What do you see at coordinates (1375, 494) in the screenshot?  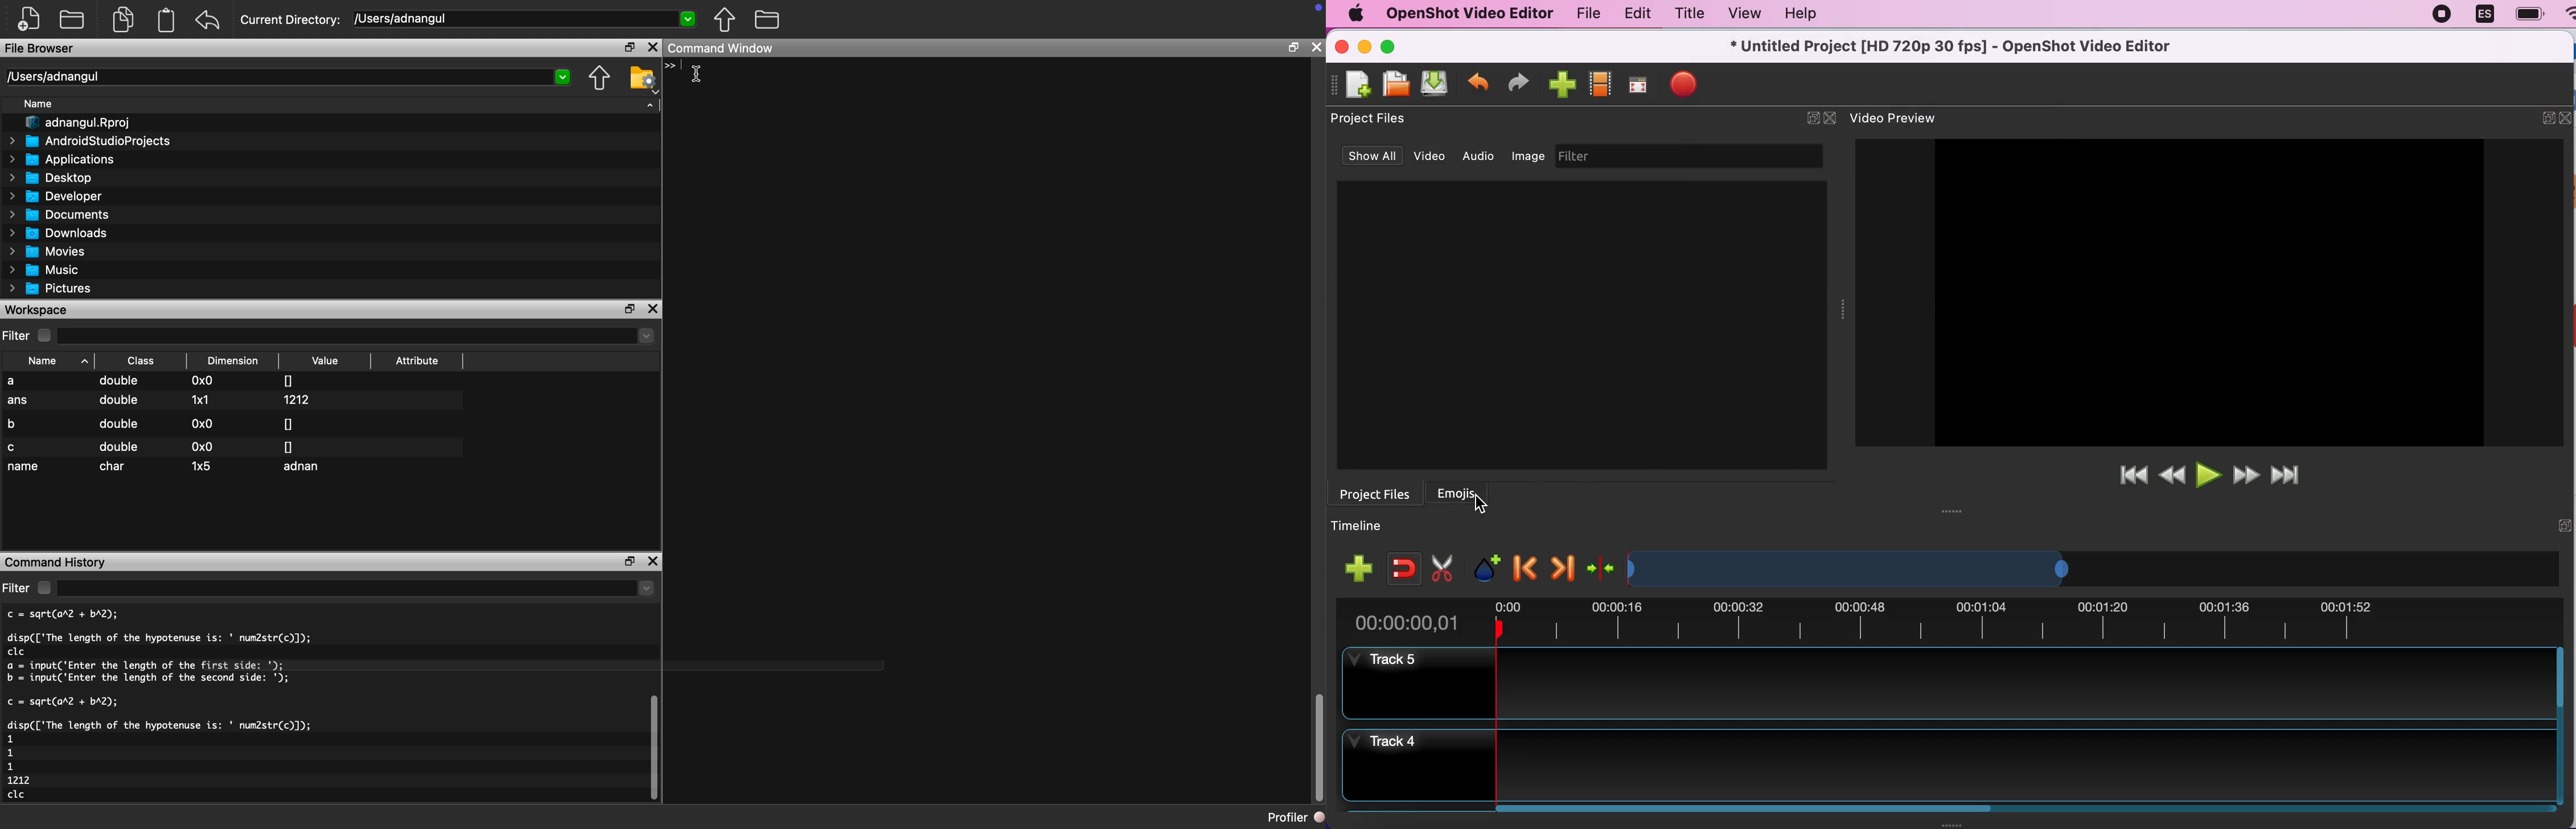 I see `Section for project files` at bounding box center [1375, 494].